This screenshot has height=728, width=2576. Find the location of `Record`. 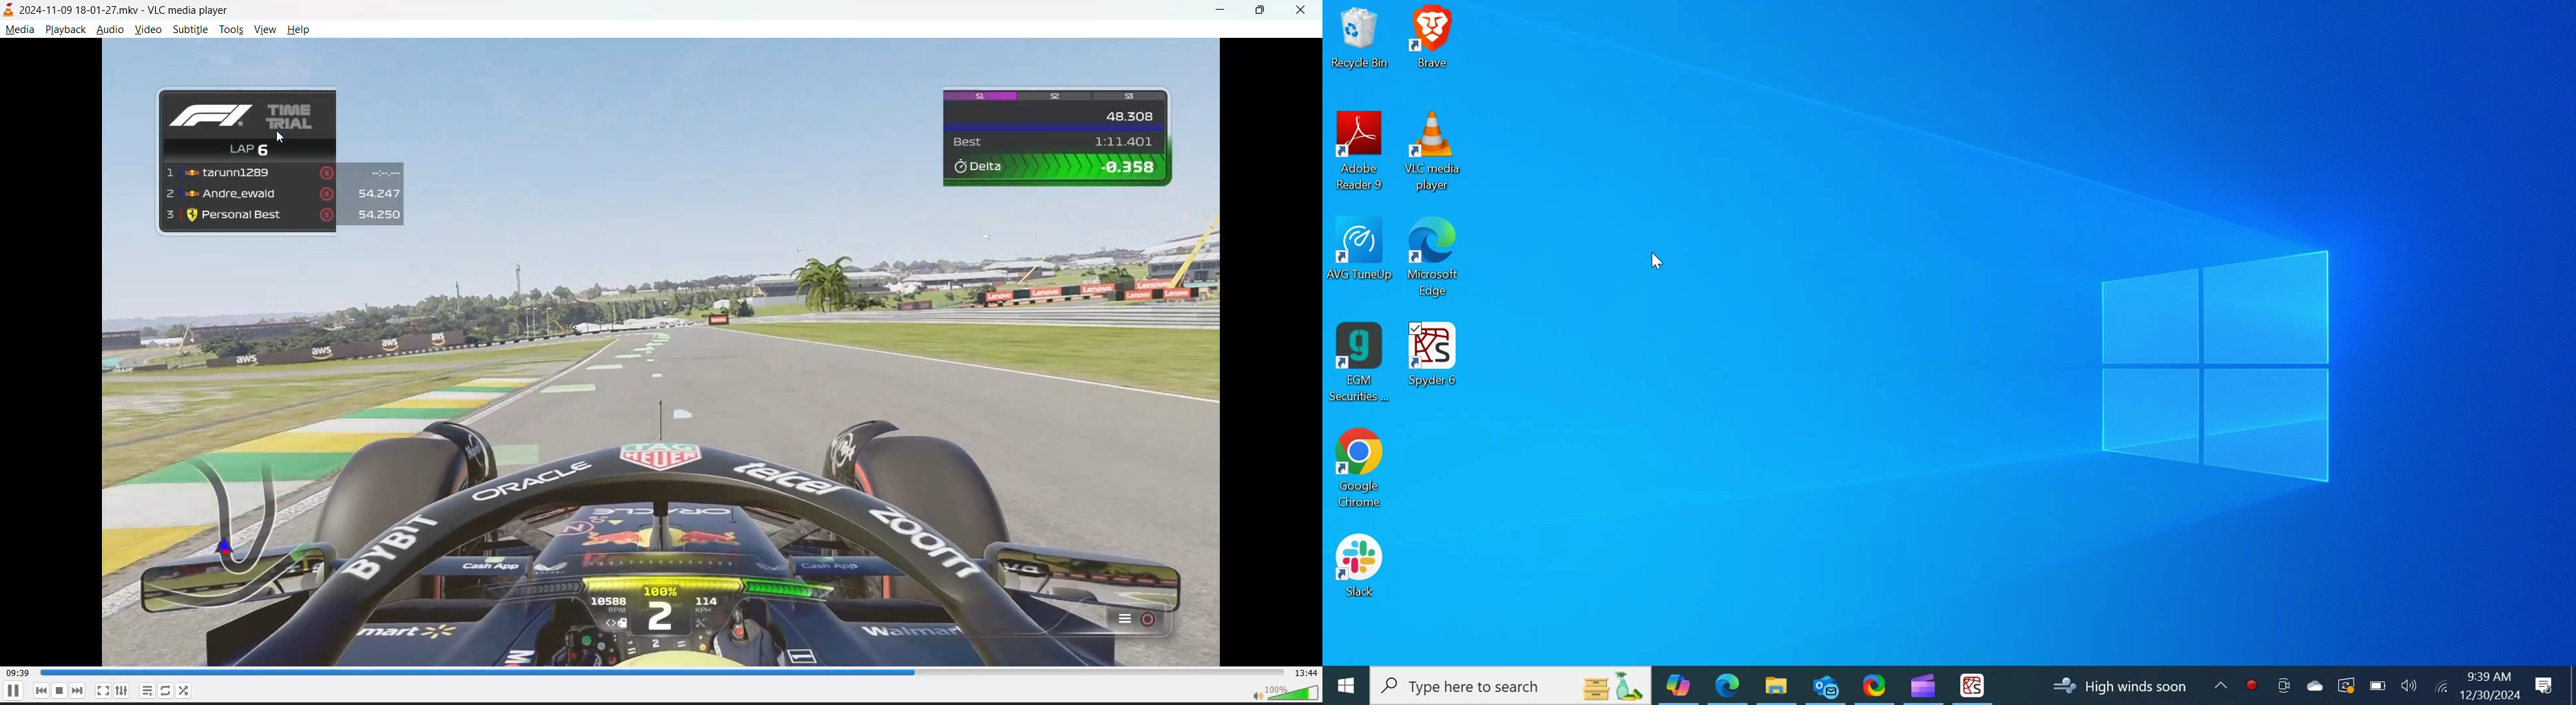

Record is located at coordinates (2252, 685).